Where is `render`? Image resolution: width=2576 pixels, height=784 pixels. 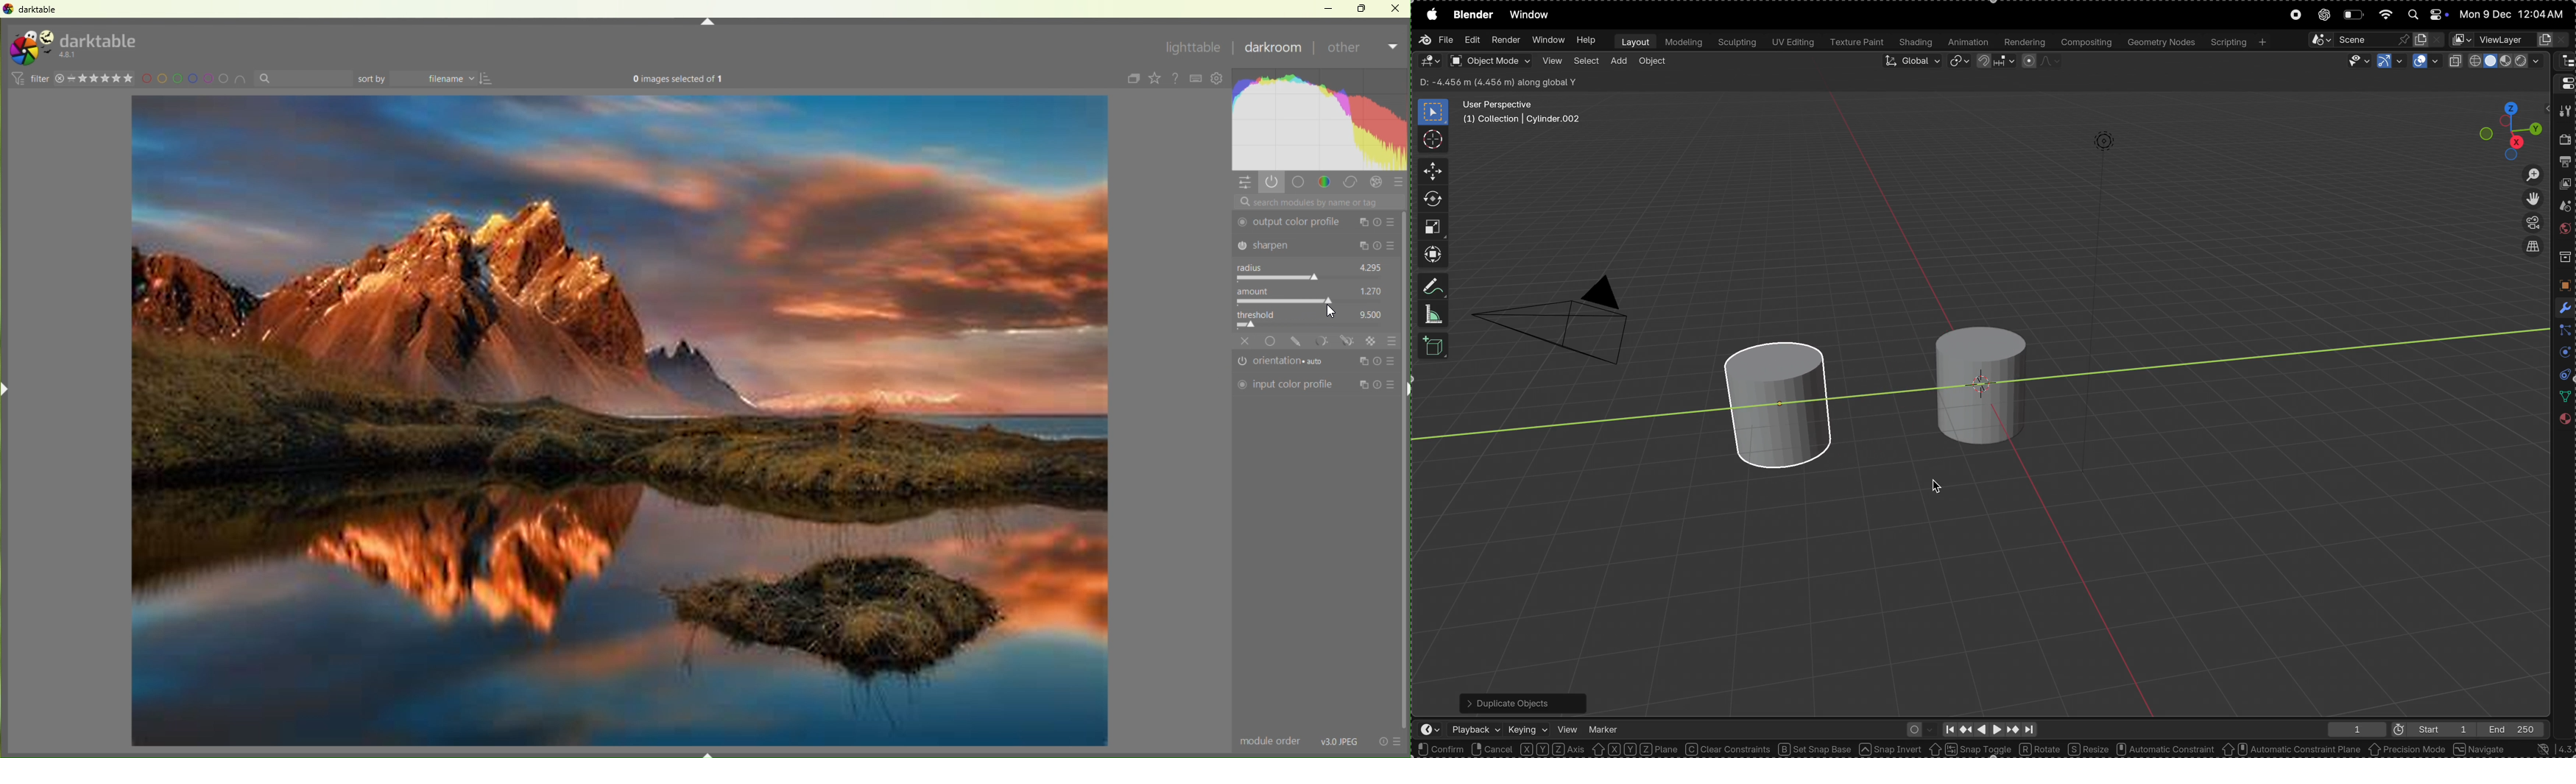
render is located at coordinates (1506, 40).